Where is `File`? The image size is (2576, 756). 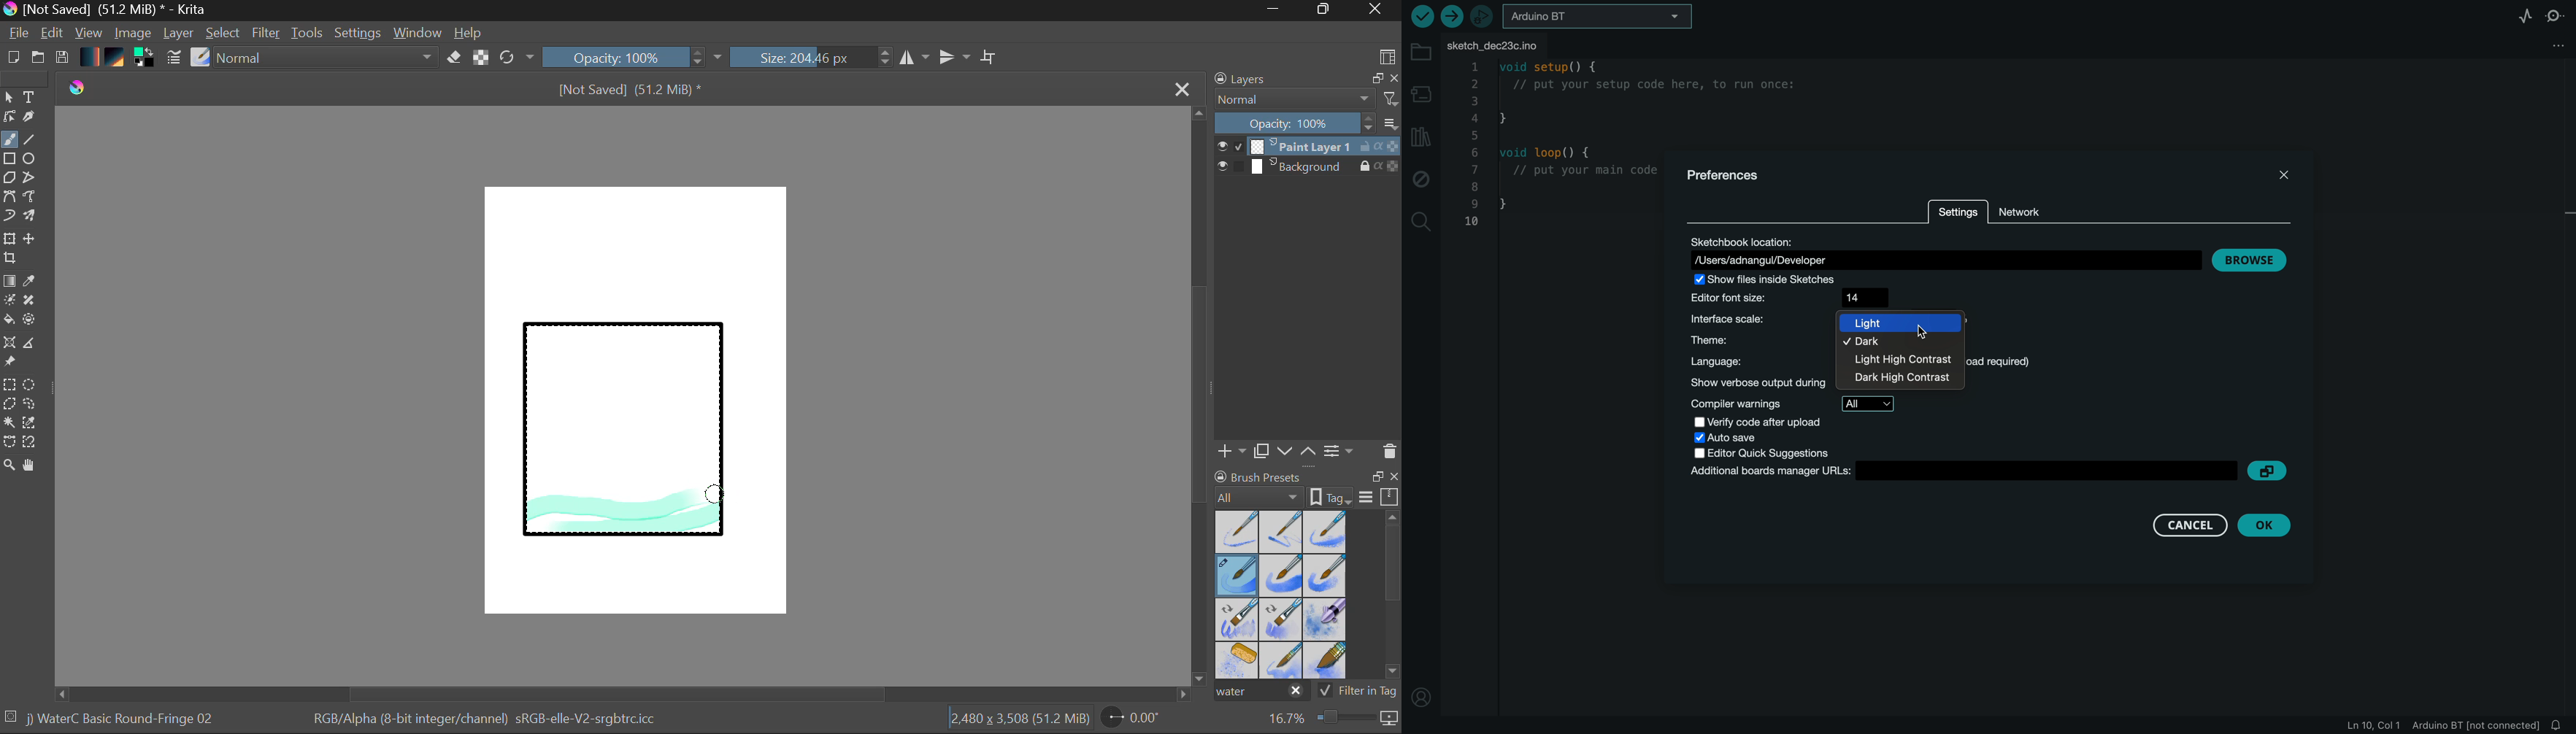 File is located at coordinates (19, 35).